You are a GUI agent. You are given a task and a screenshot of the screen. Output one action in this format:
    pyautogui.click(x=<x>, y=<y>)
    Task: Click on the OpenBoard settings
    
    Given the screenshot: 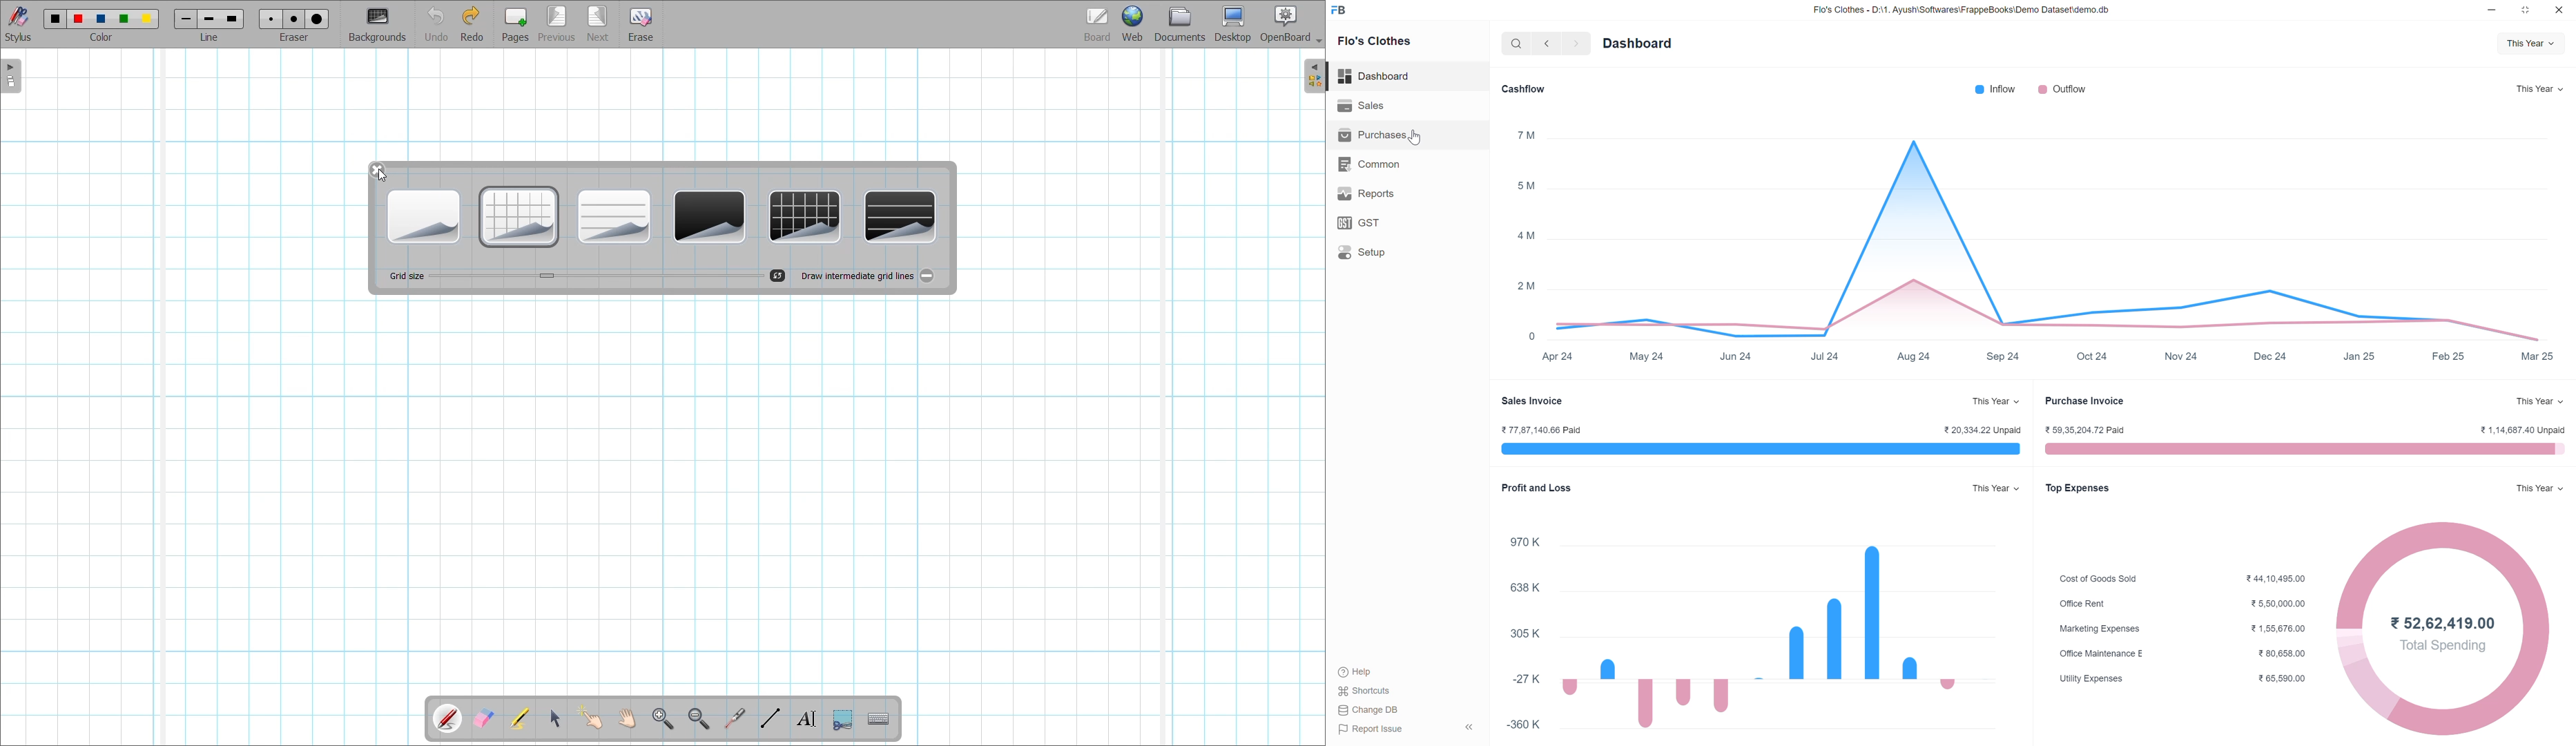 What is the action you would take?
    pyautogui.click(x=1291, y=24)
    